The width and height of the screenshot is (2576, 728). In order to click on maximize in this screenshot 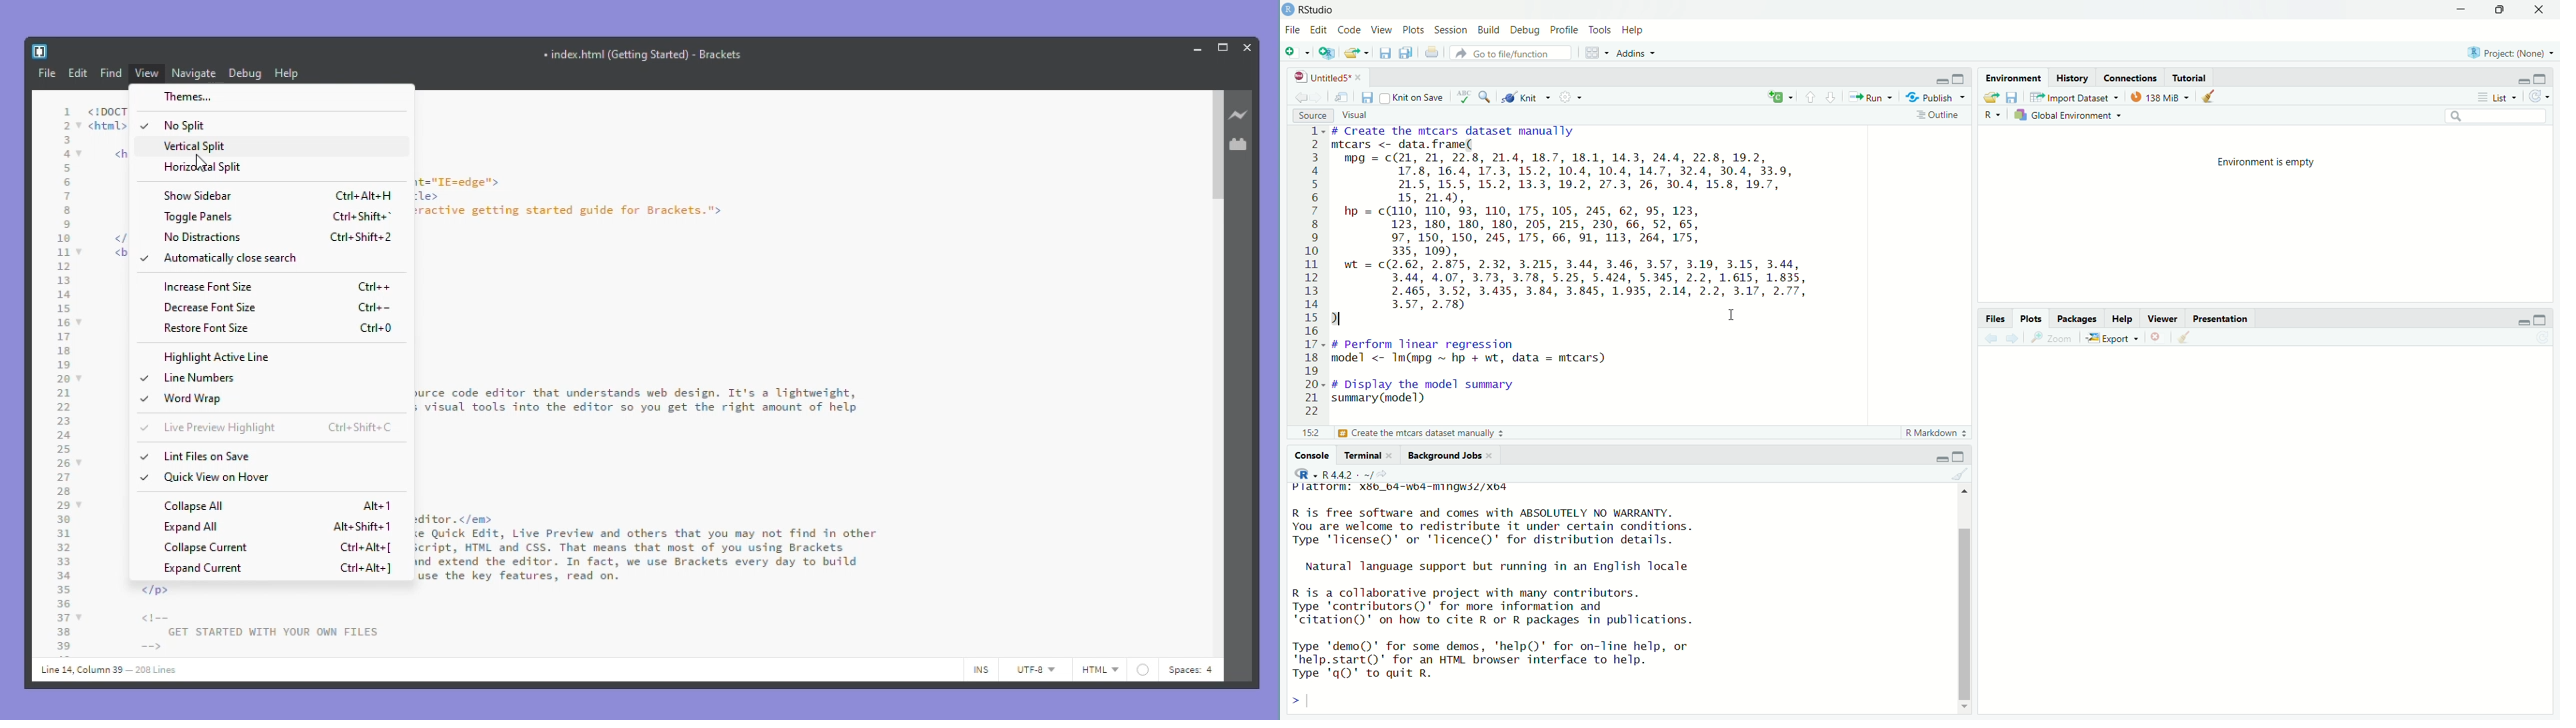, I will do `click(1961, 455)`.